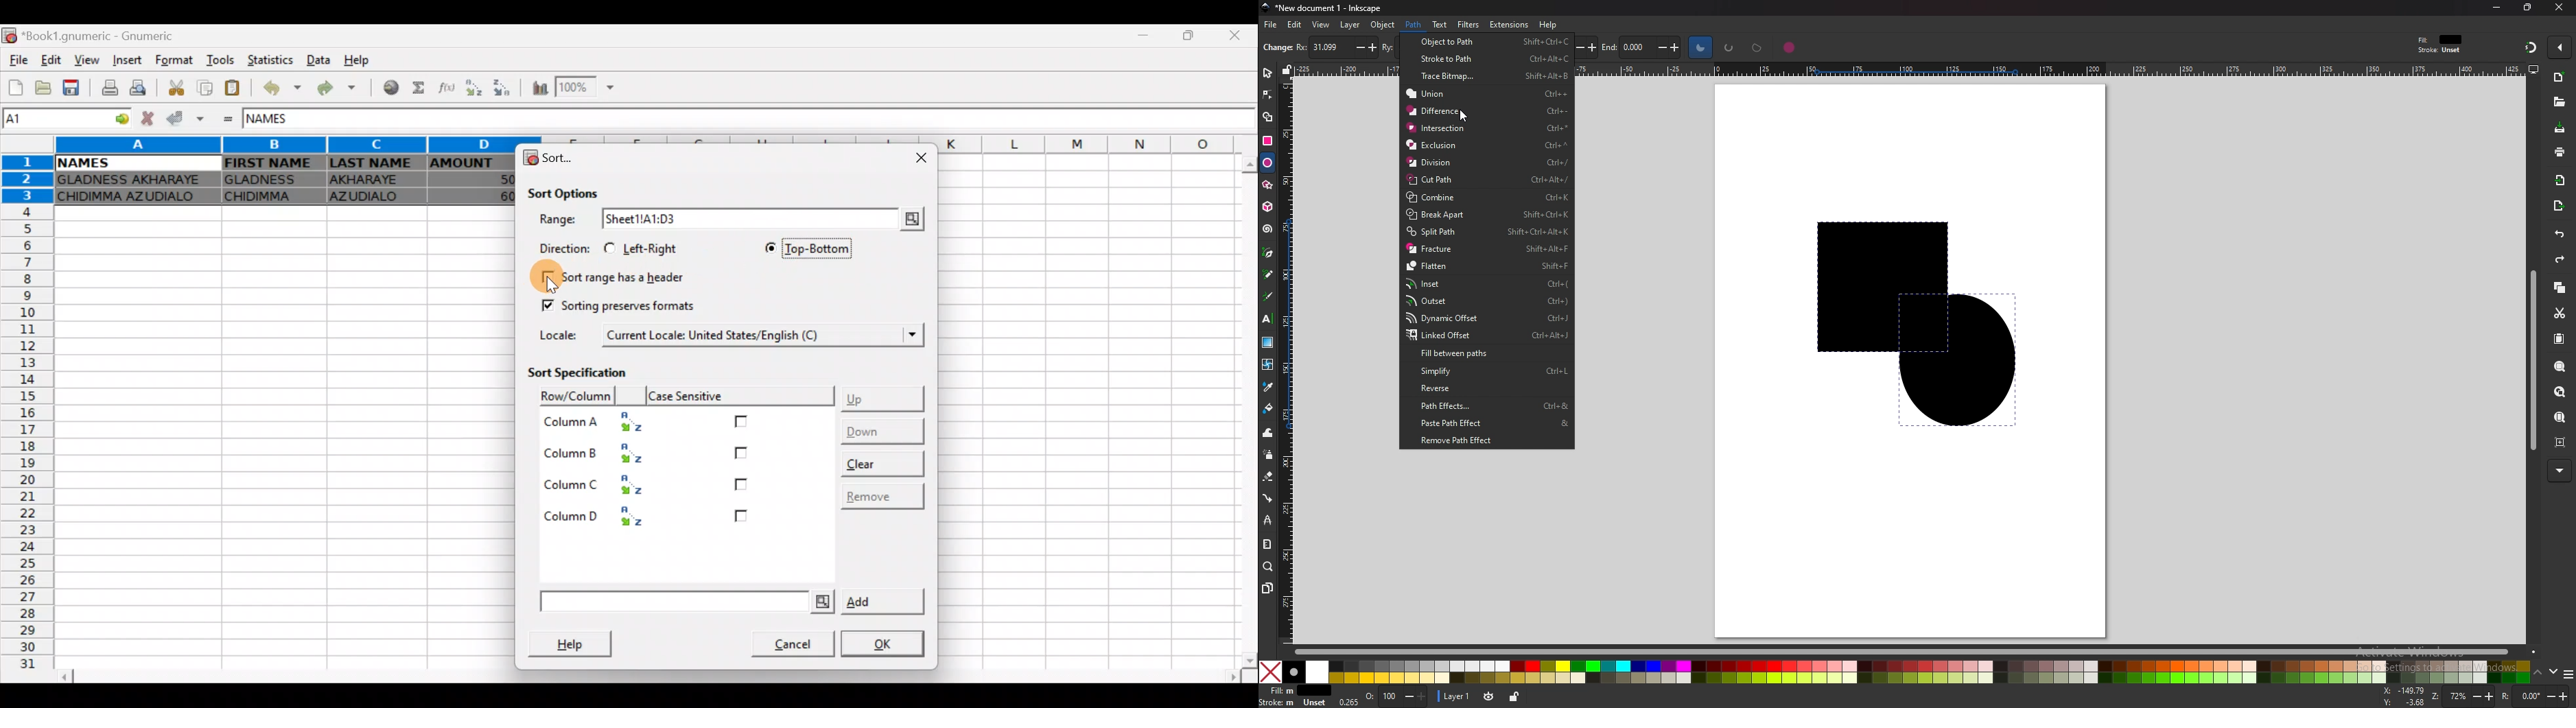  What do you see at coordinates (1493, 60) in the screenshot?
I see `Stroke to Path` at bounding box center [1493, 60].